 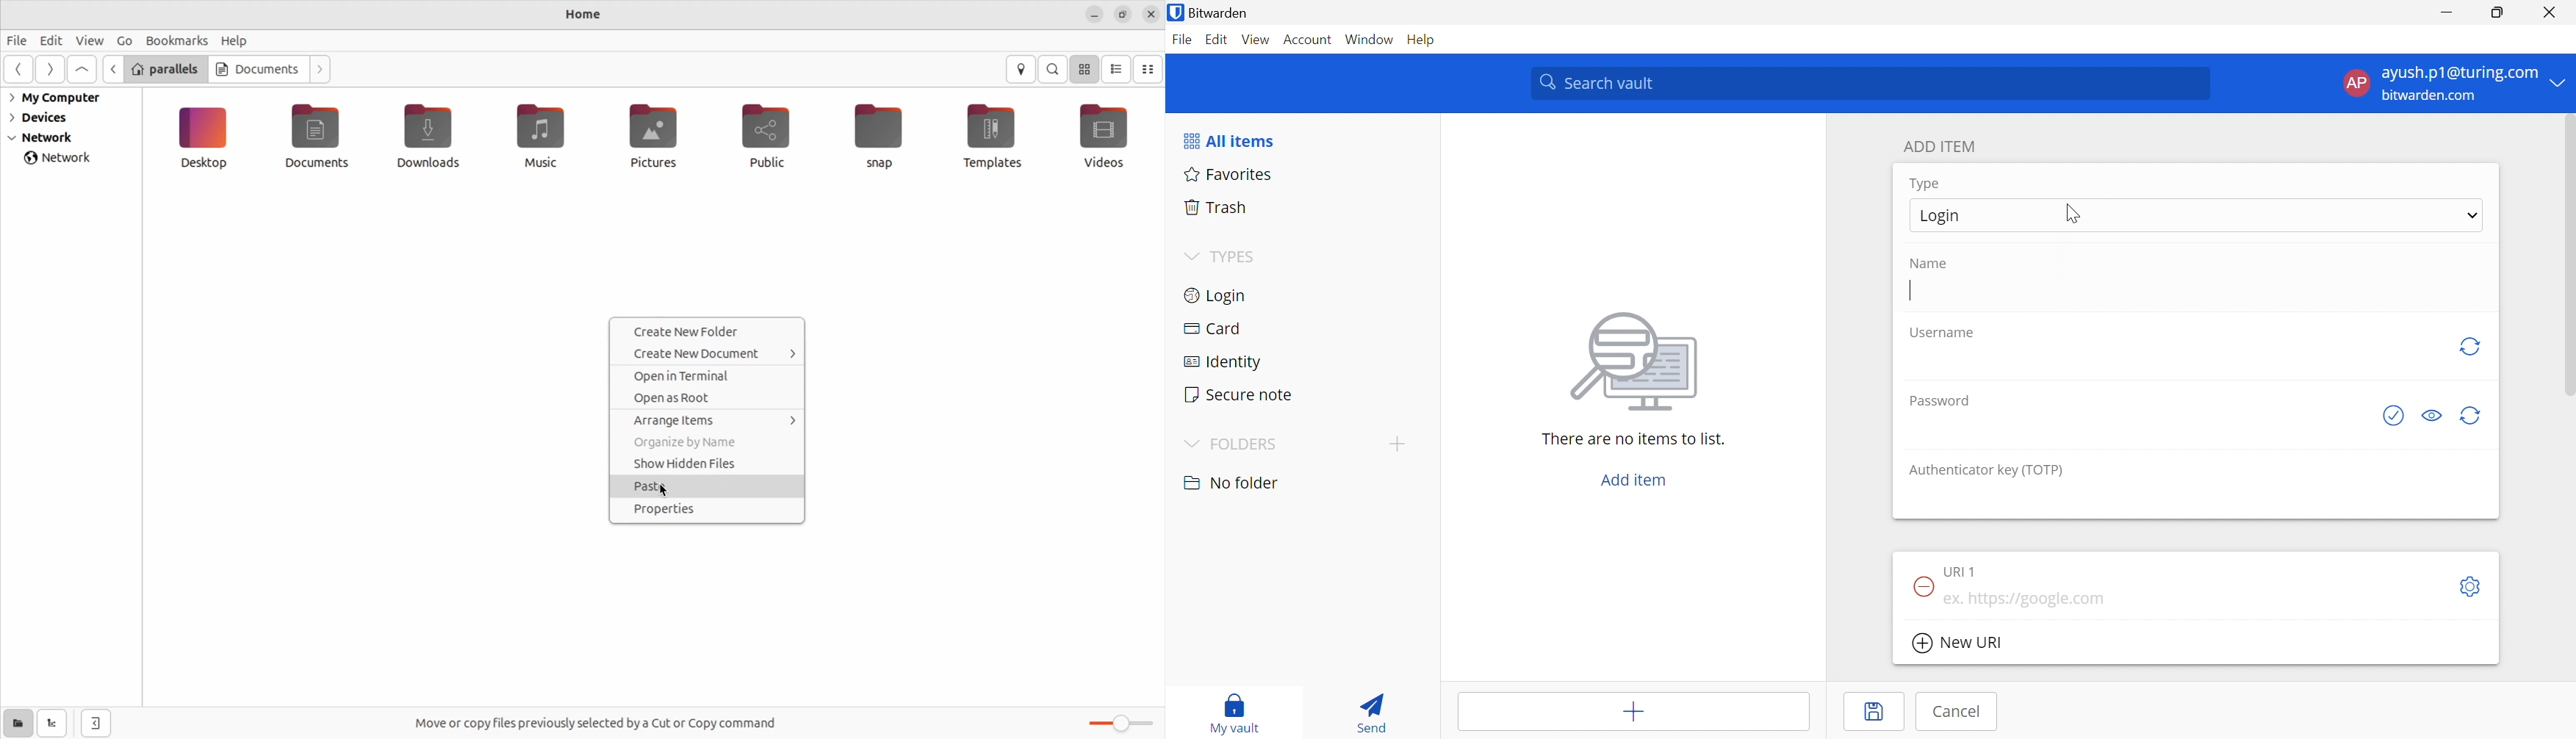 What do you see at coordinates (1224, 255) in the screenshot?
I see `TYPES` at bounding box center [1224, 255].